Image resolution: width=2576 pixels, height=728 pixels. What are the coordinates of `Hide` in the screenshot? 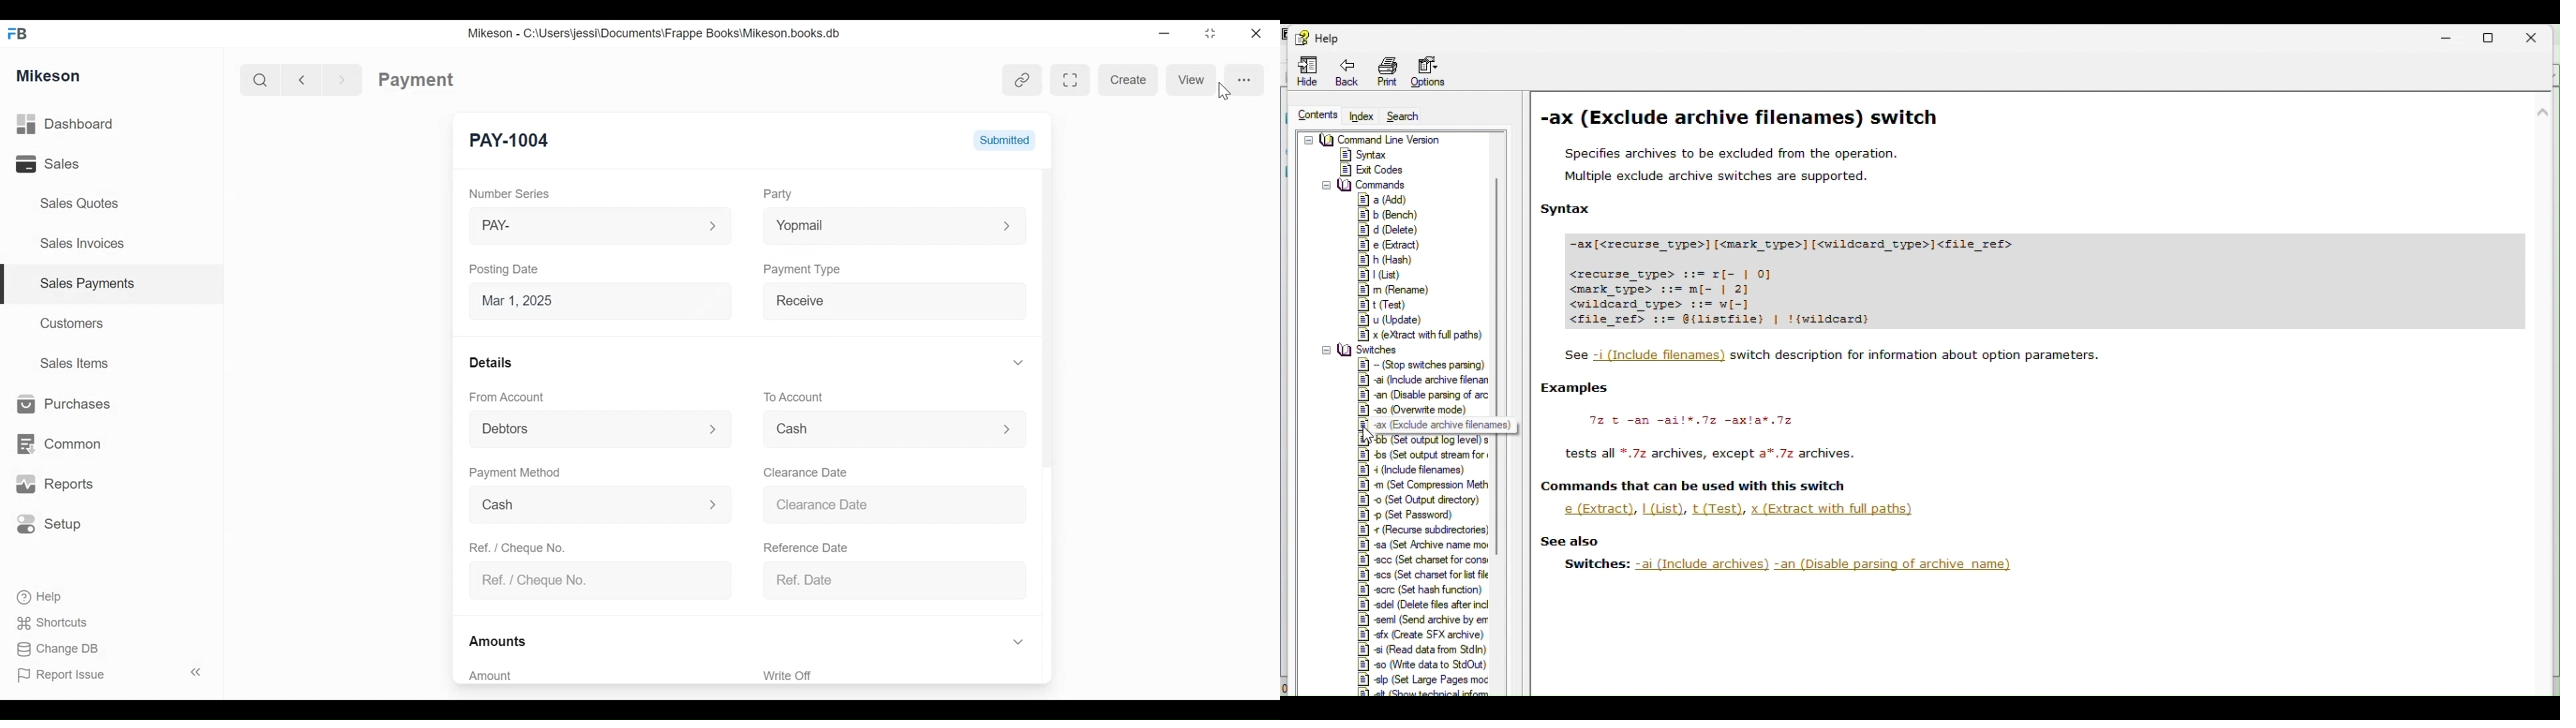 It's located at (1017, 361).